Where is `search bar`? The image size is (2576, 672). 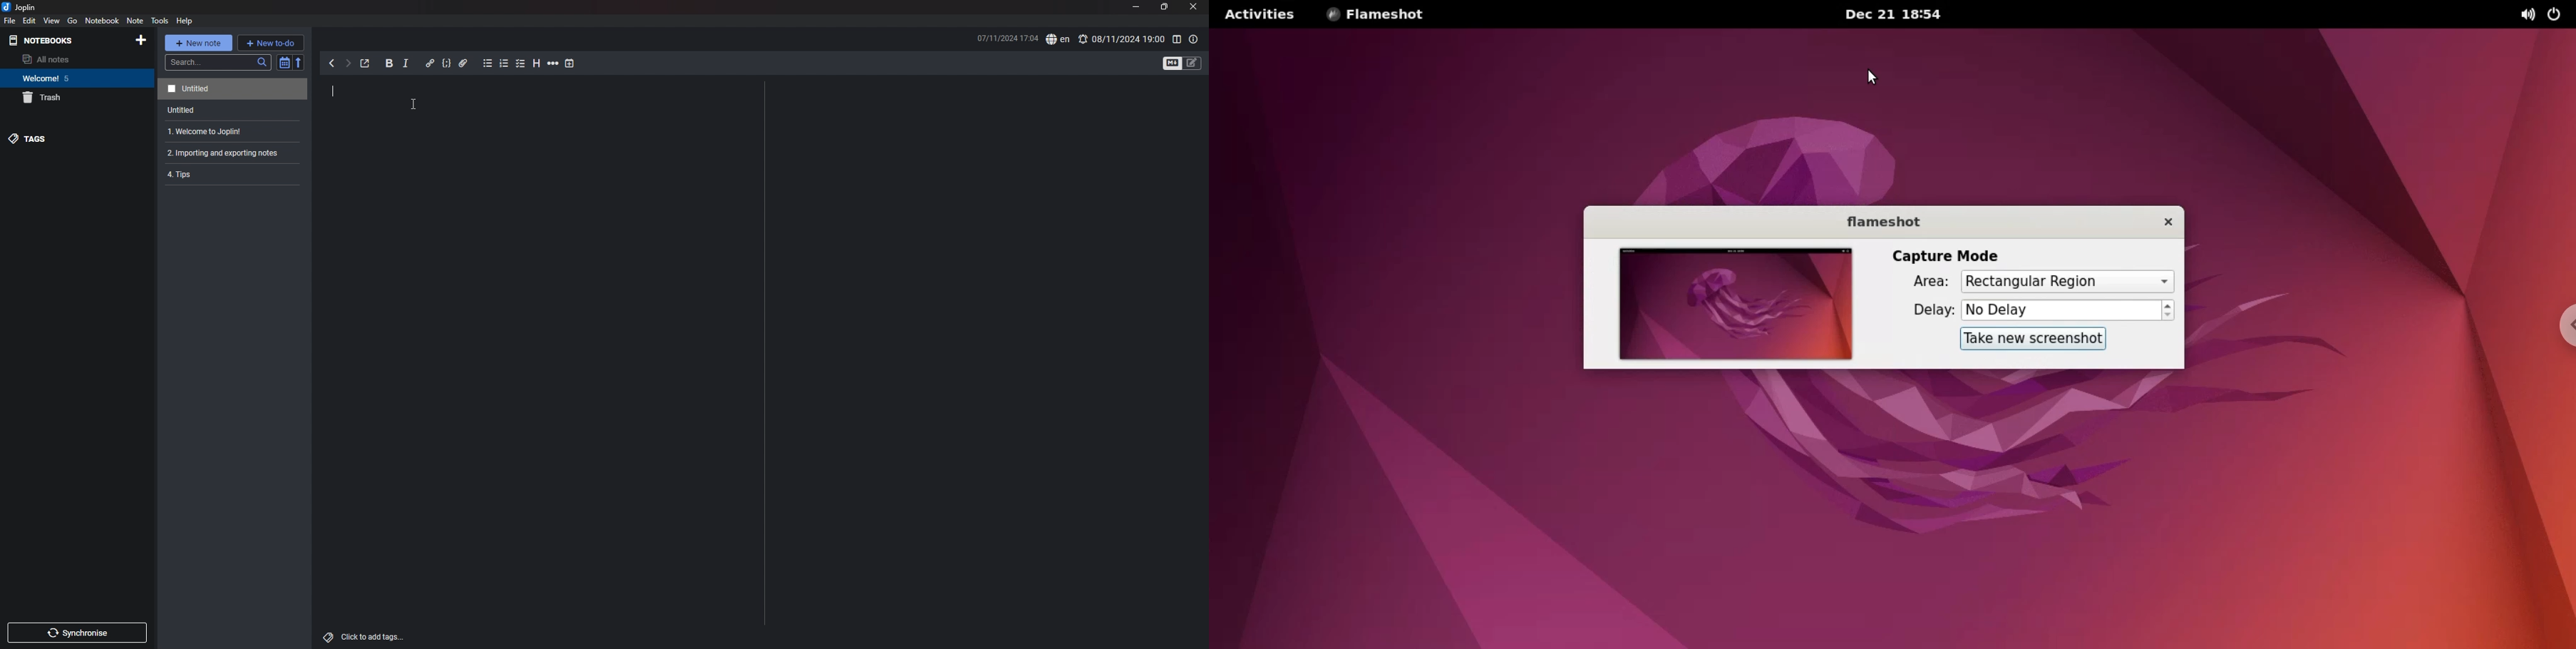
search bar is located at coordinates (217, 62).